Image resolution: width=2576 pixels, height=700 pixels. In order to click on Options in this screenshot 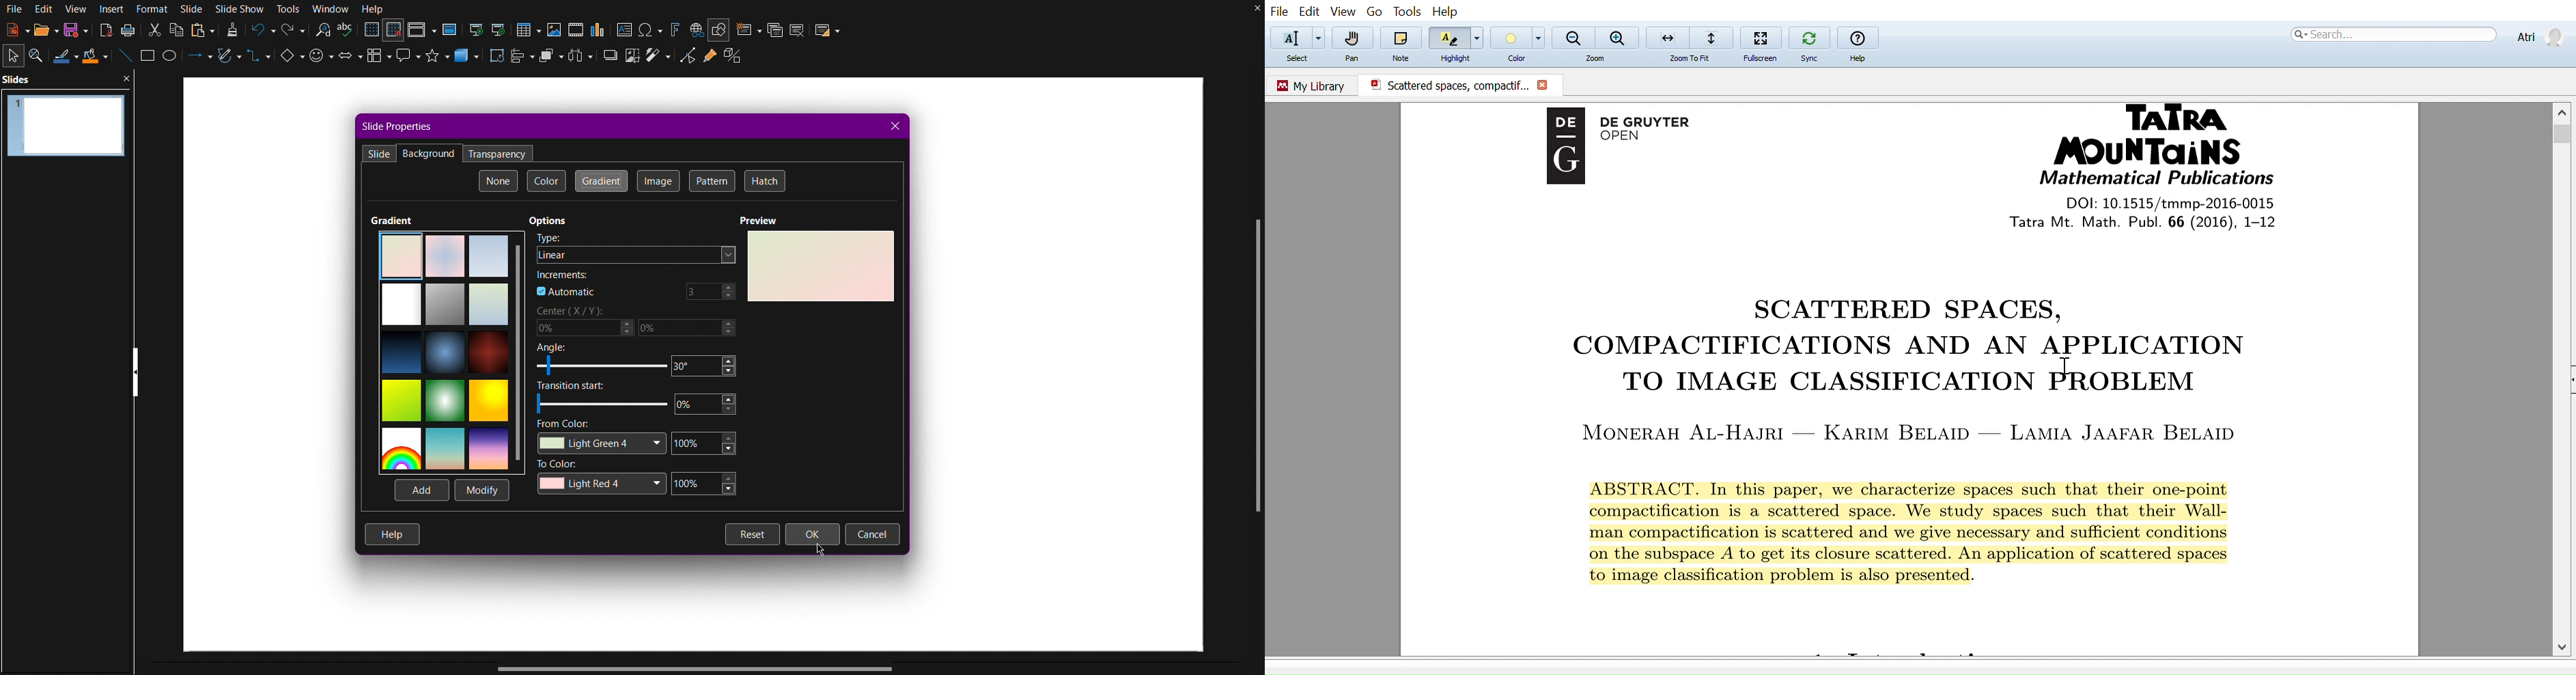, I will do `click(550, 221)`.